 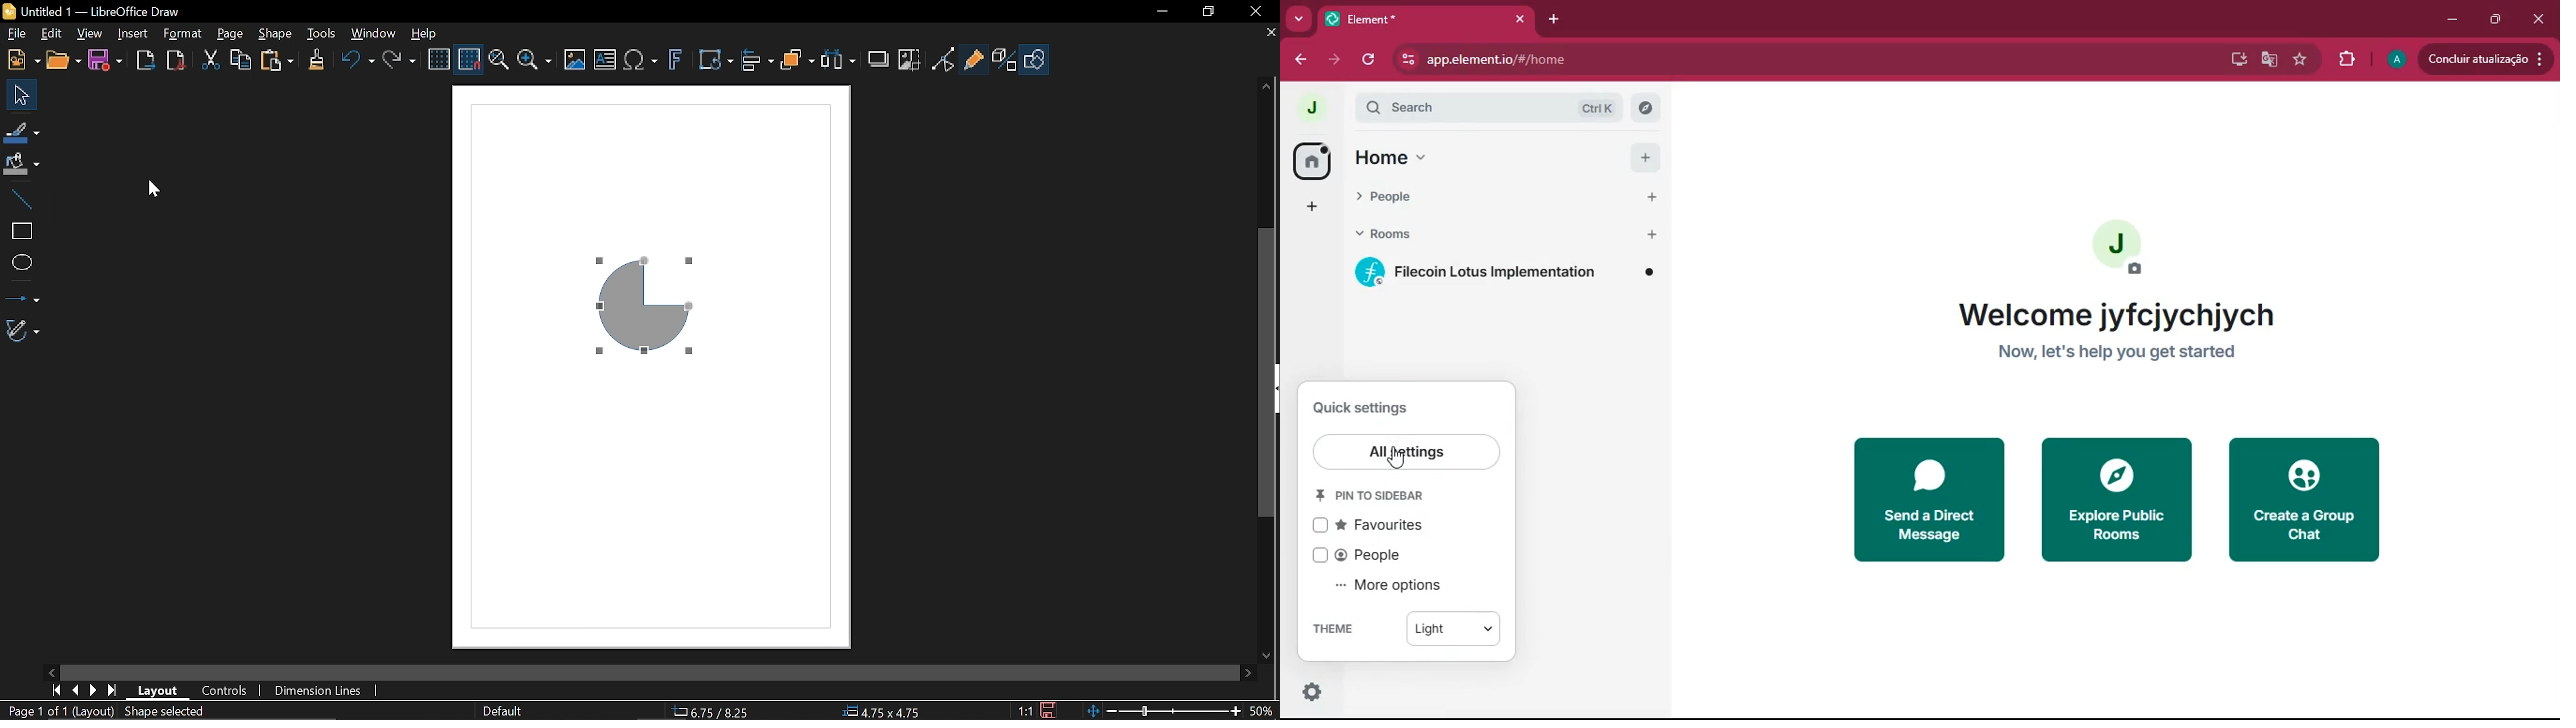 I want to click on Controls, so click(x=225, y=691).